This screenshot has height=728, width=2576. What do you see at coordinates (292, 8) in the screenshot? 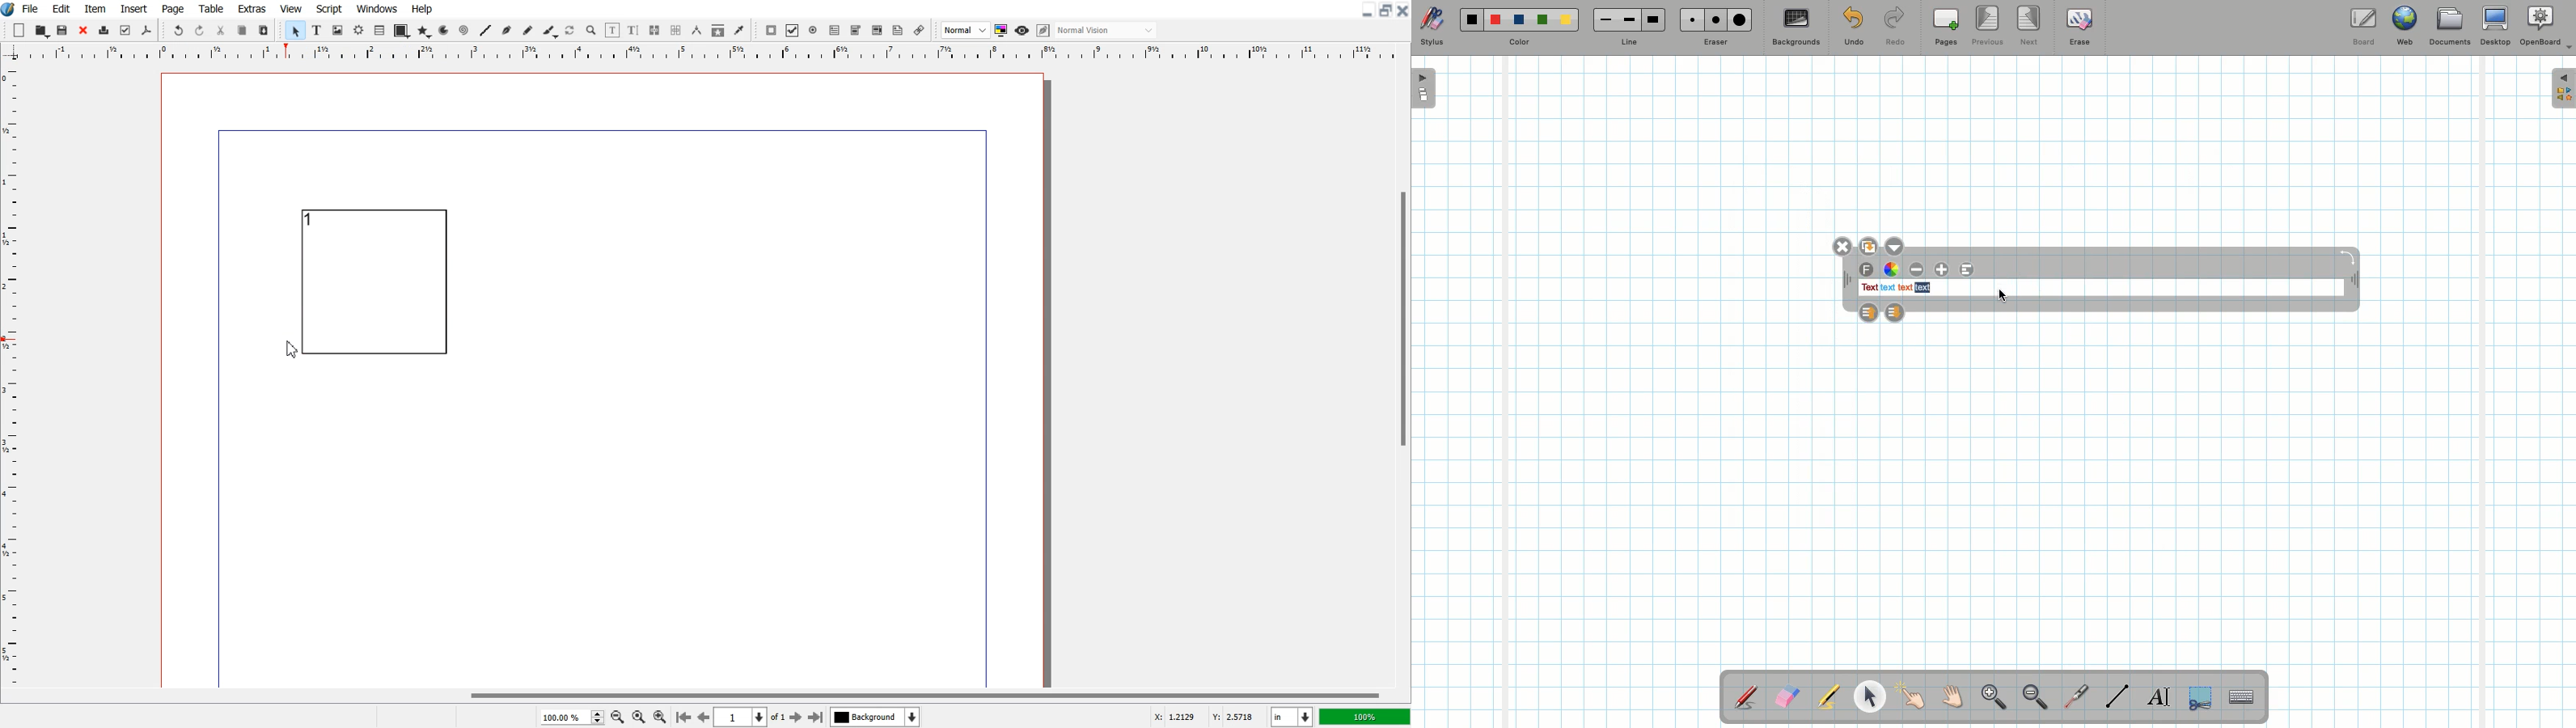
I see `View` at bounding box center [292, 8].